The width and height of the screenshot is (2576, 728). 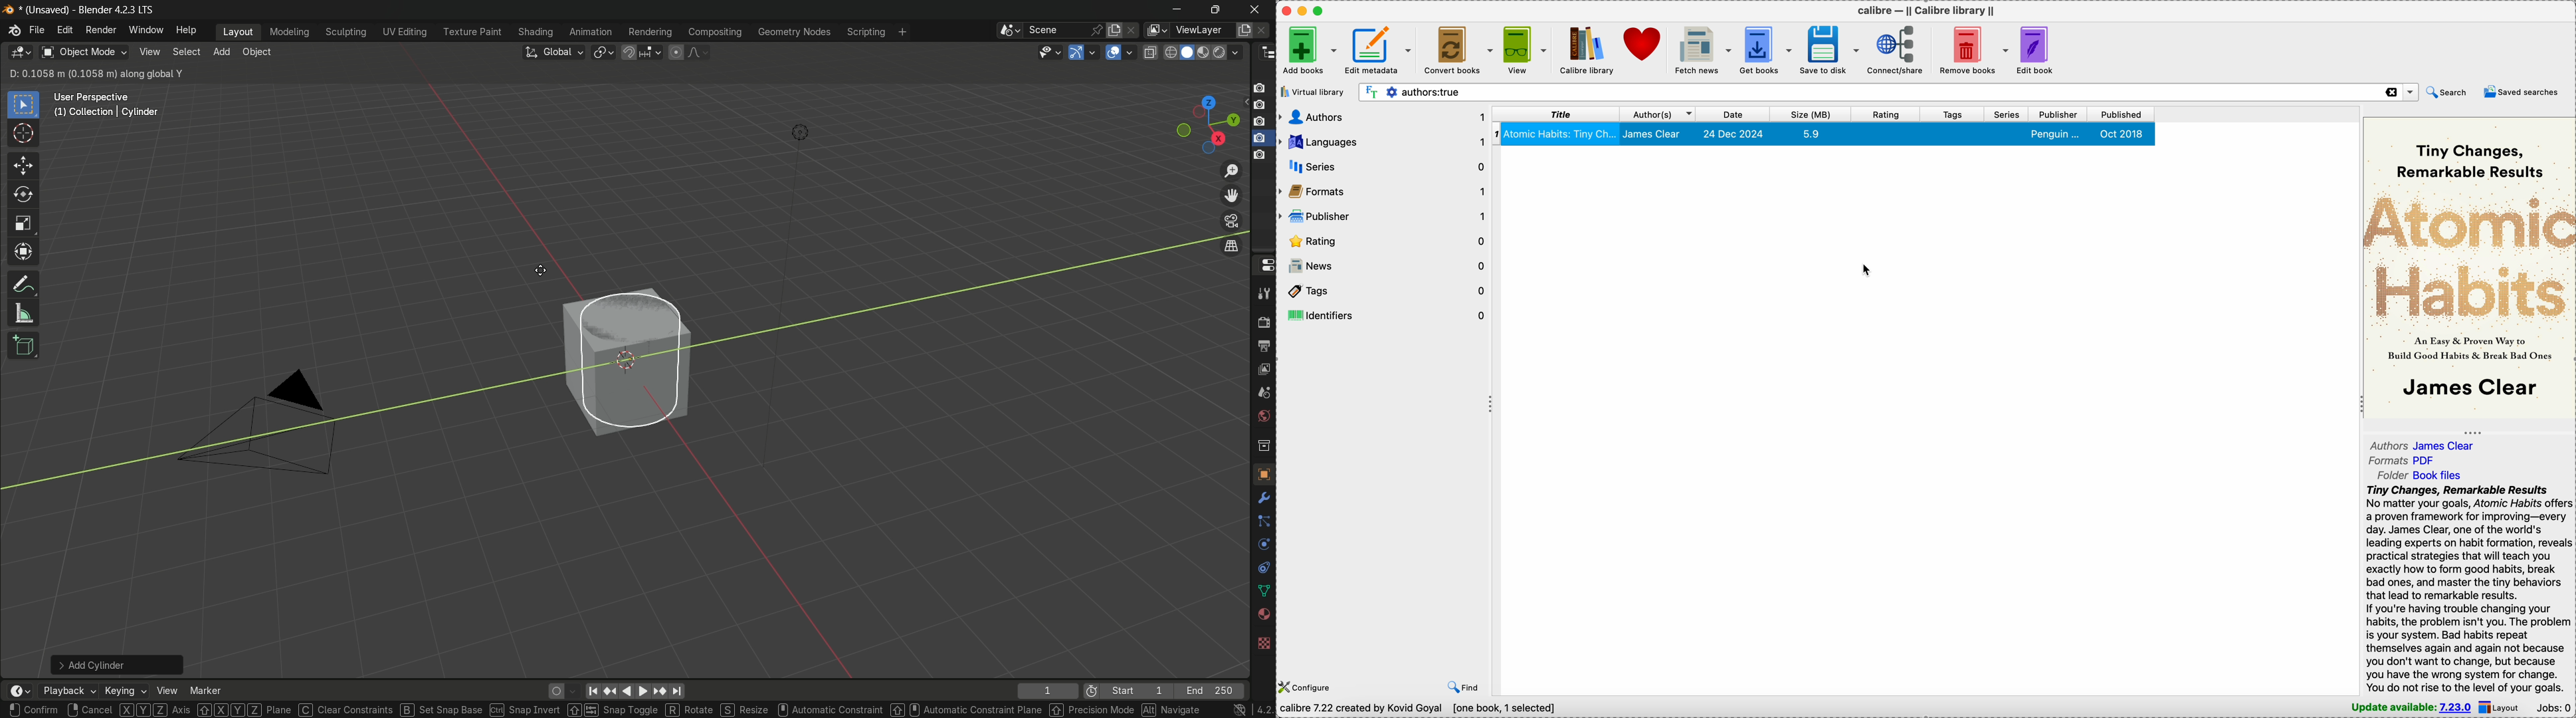 I want to click on capture, so click(x=1261, y=122).